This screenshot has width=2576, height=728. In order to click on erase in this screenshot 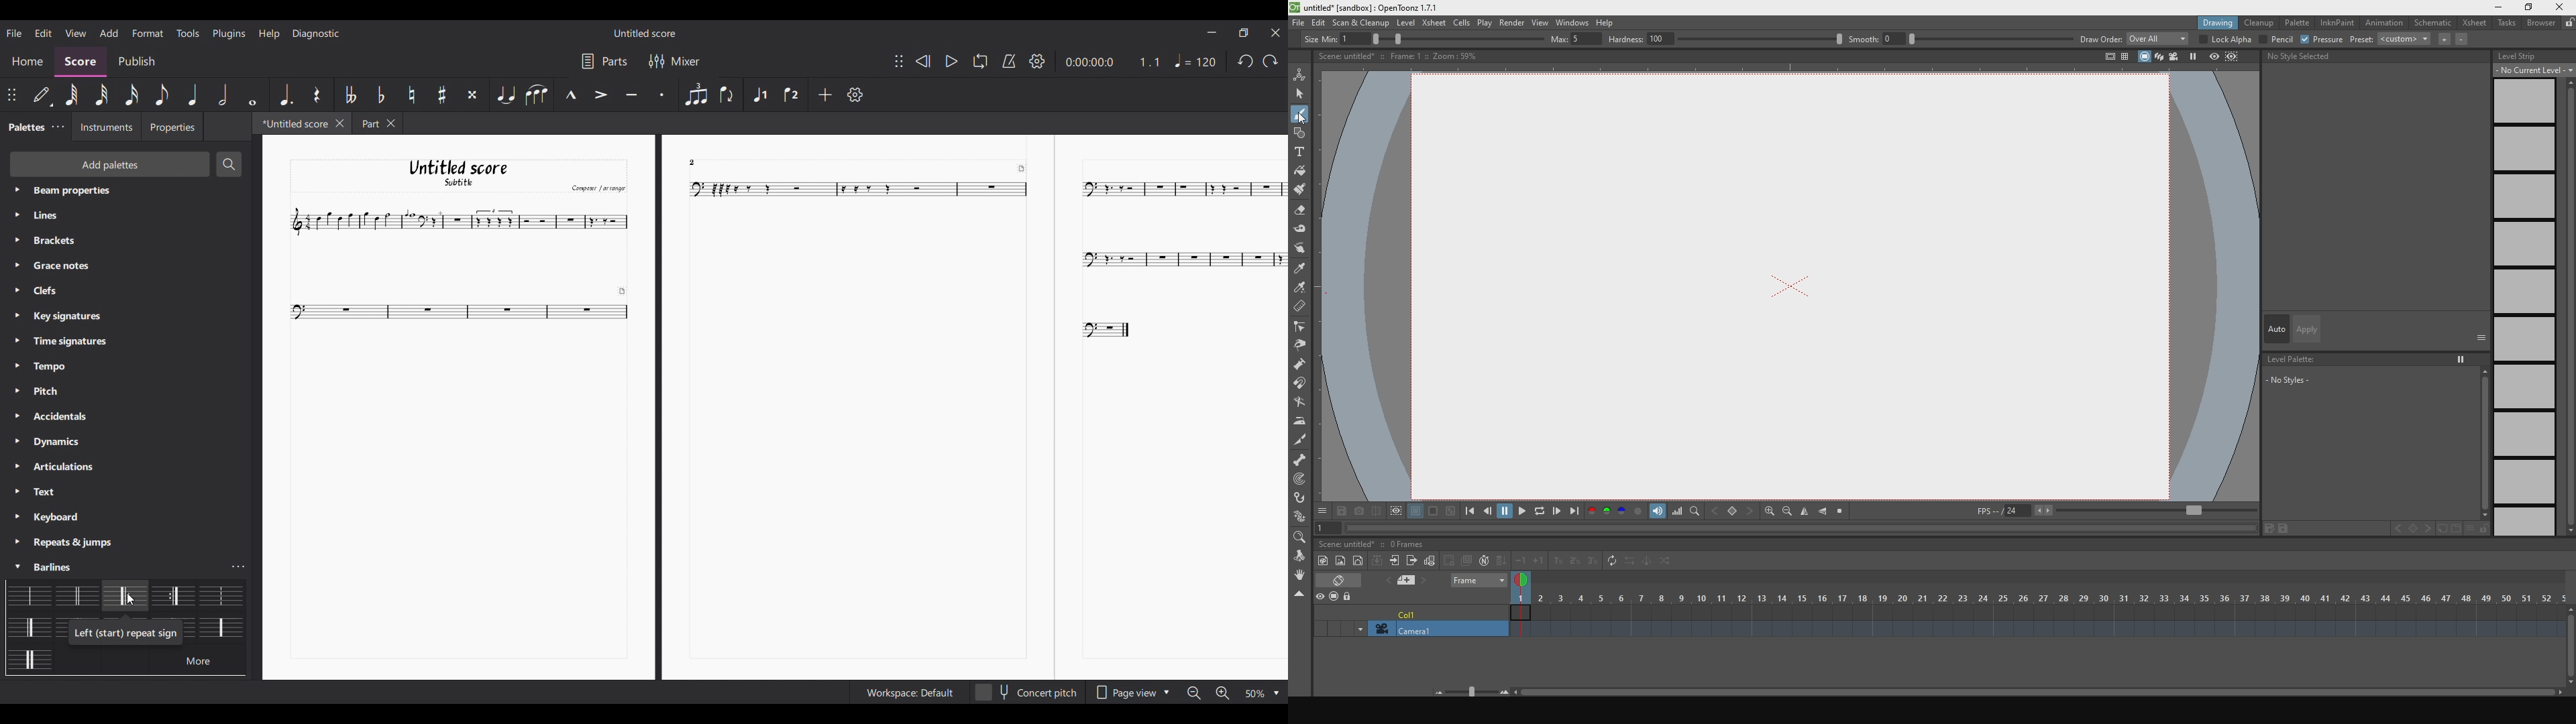, I will do `click(1301, 210)`.